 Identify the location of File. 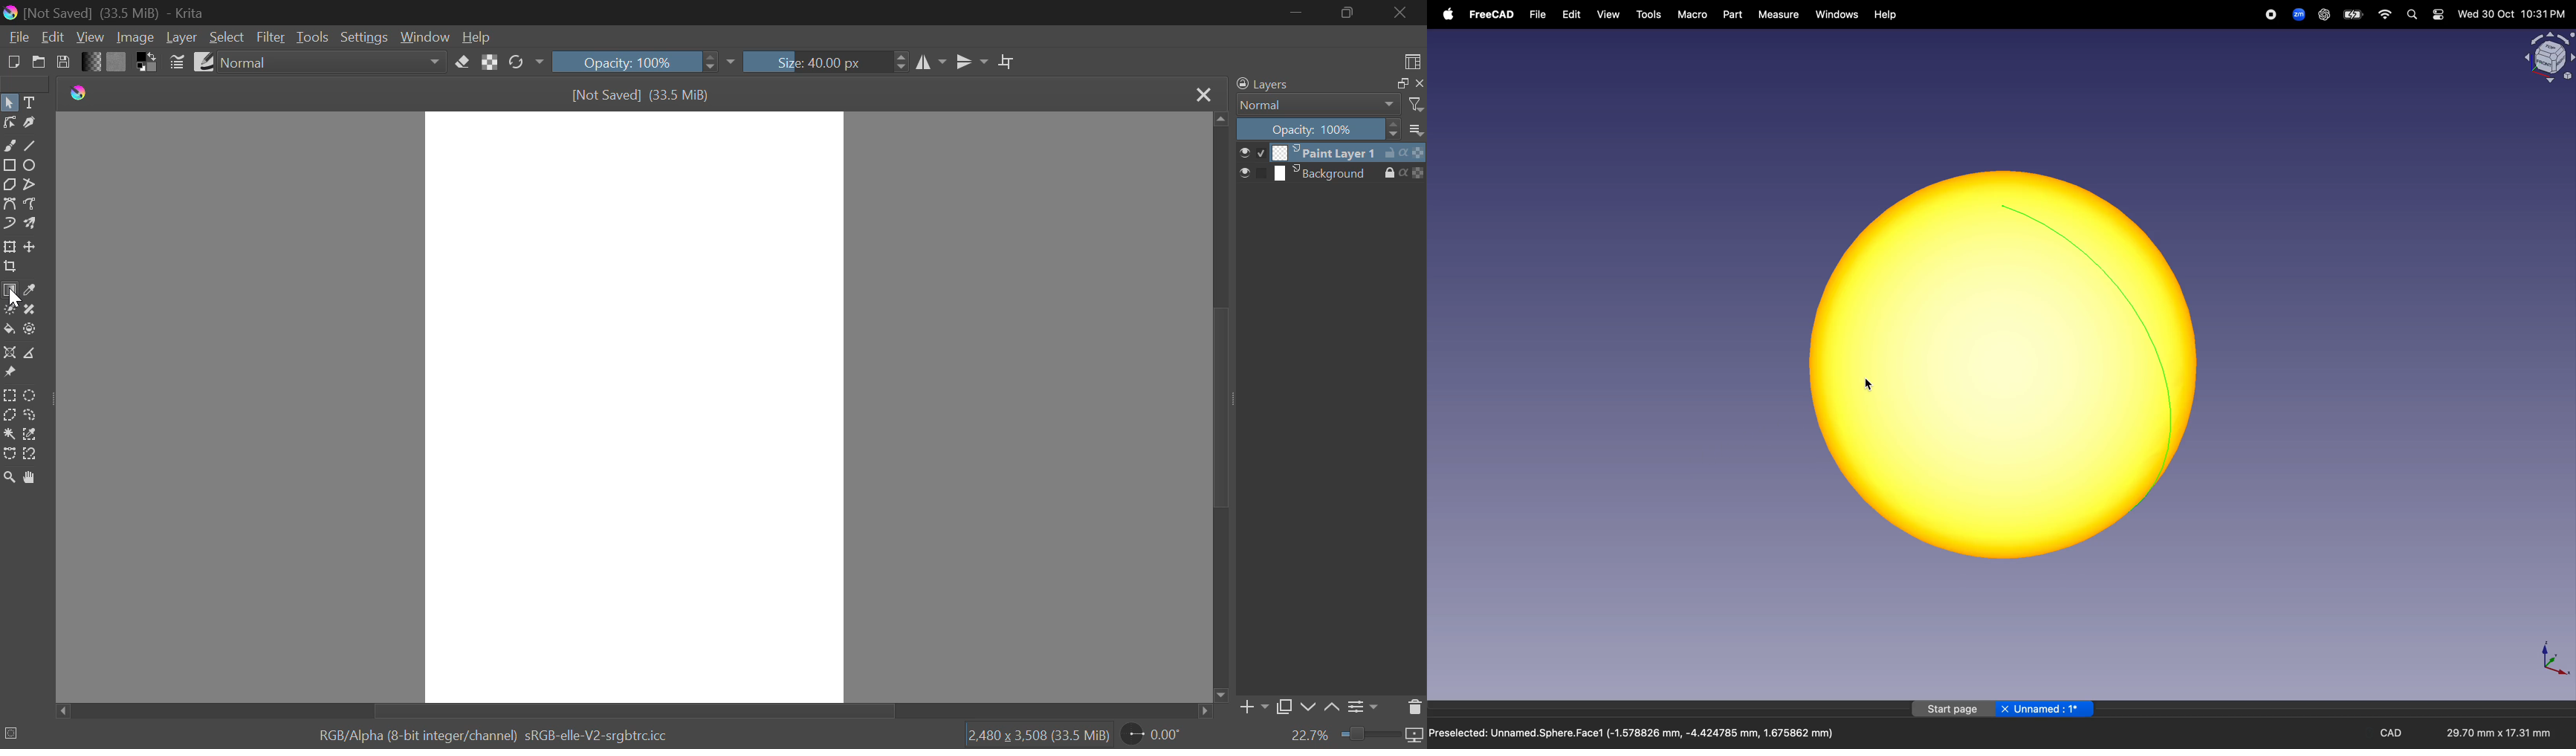
(17, 36).